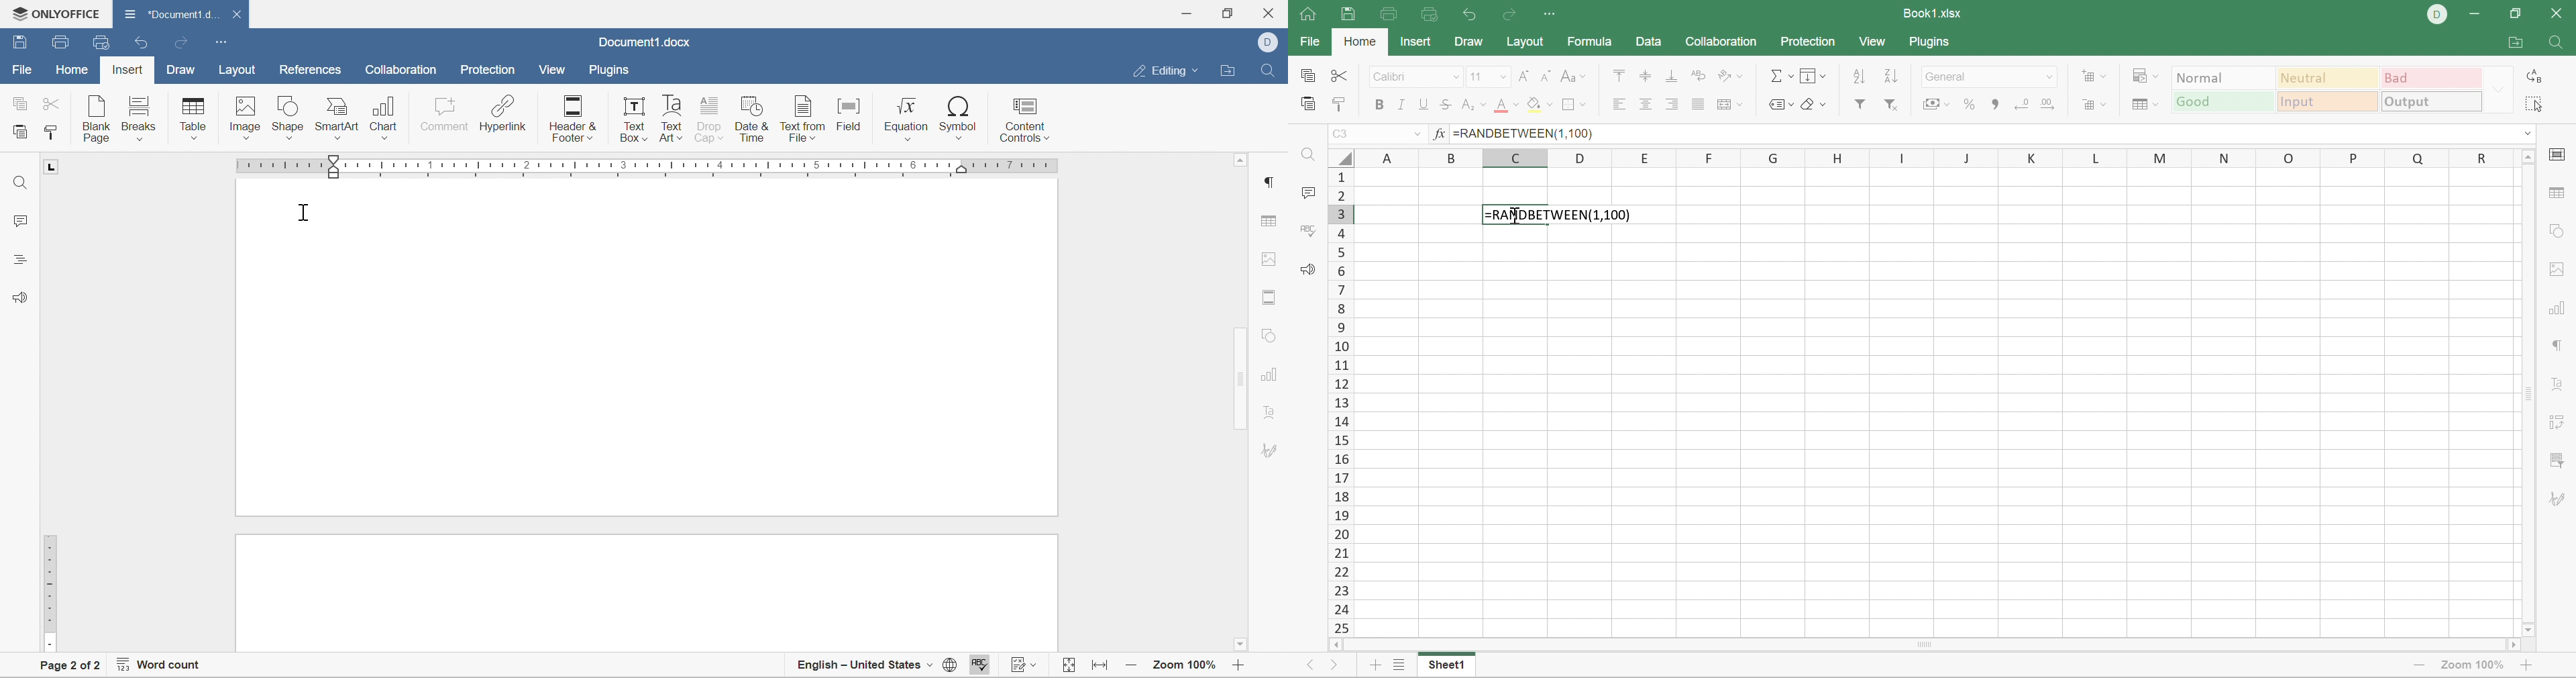 Image resolution: width=2576 pixels, height=700 pixels. What do you see at coordinates (2524, 132) in the screenshot?
I see `Drop Down` at bounding box center [2524, 132].